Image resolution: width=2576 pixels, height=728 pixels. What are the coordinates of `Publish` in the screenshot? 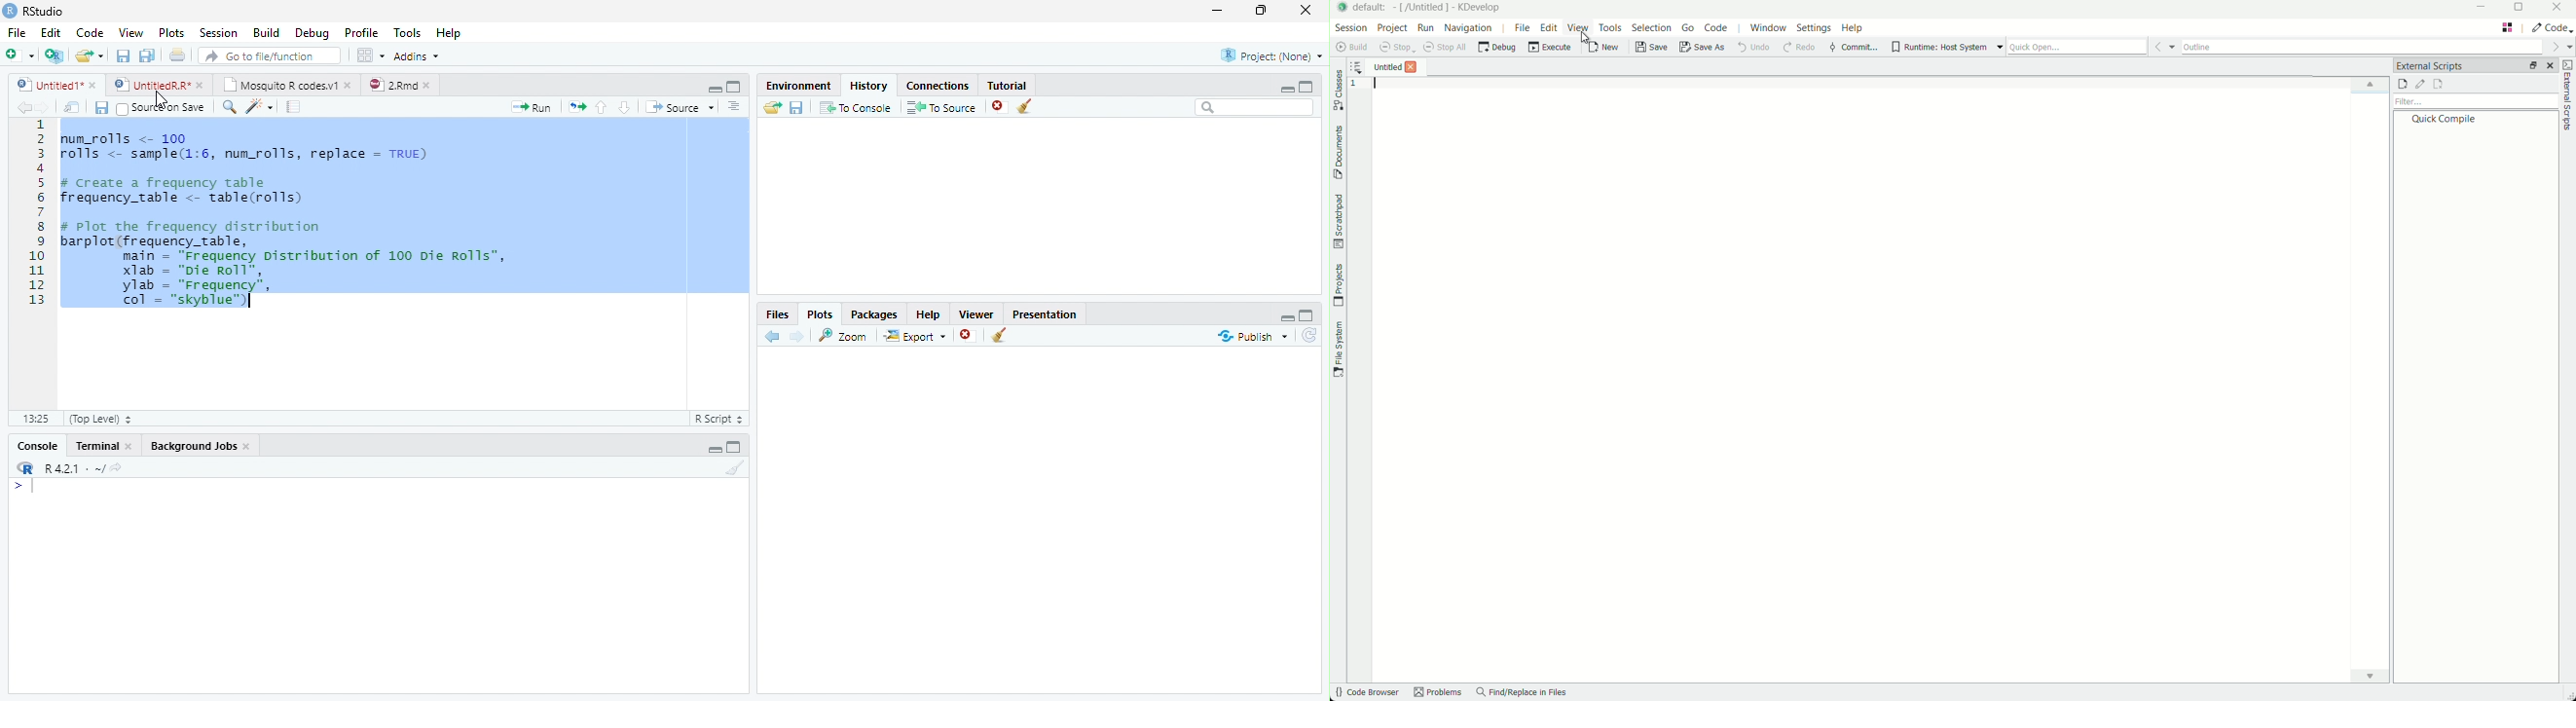 It's located at (1250, 337).